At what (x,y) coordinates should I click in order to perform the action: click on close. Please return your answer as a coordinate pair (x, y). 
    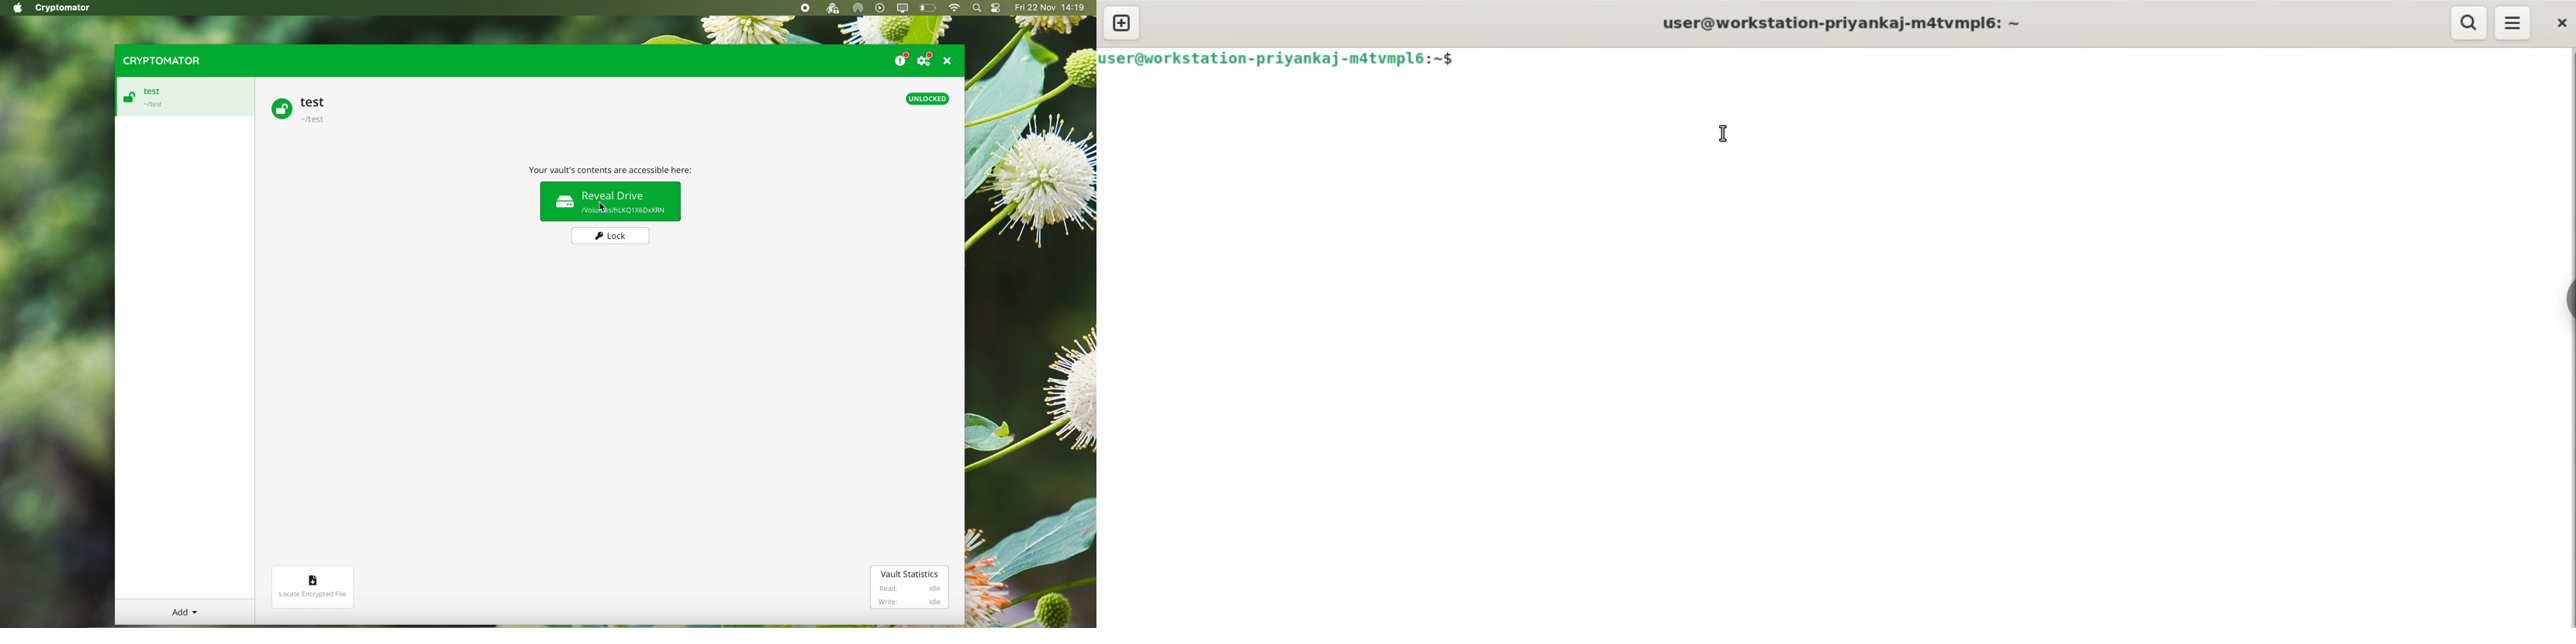
    Looking at the image, I should click on (2558, 22).